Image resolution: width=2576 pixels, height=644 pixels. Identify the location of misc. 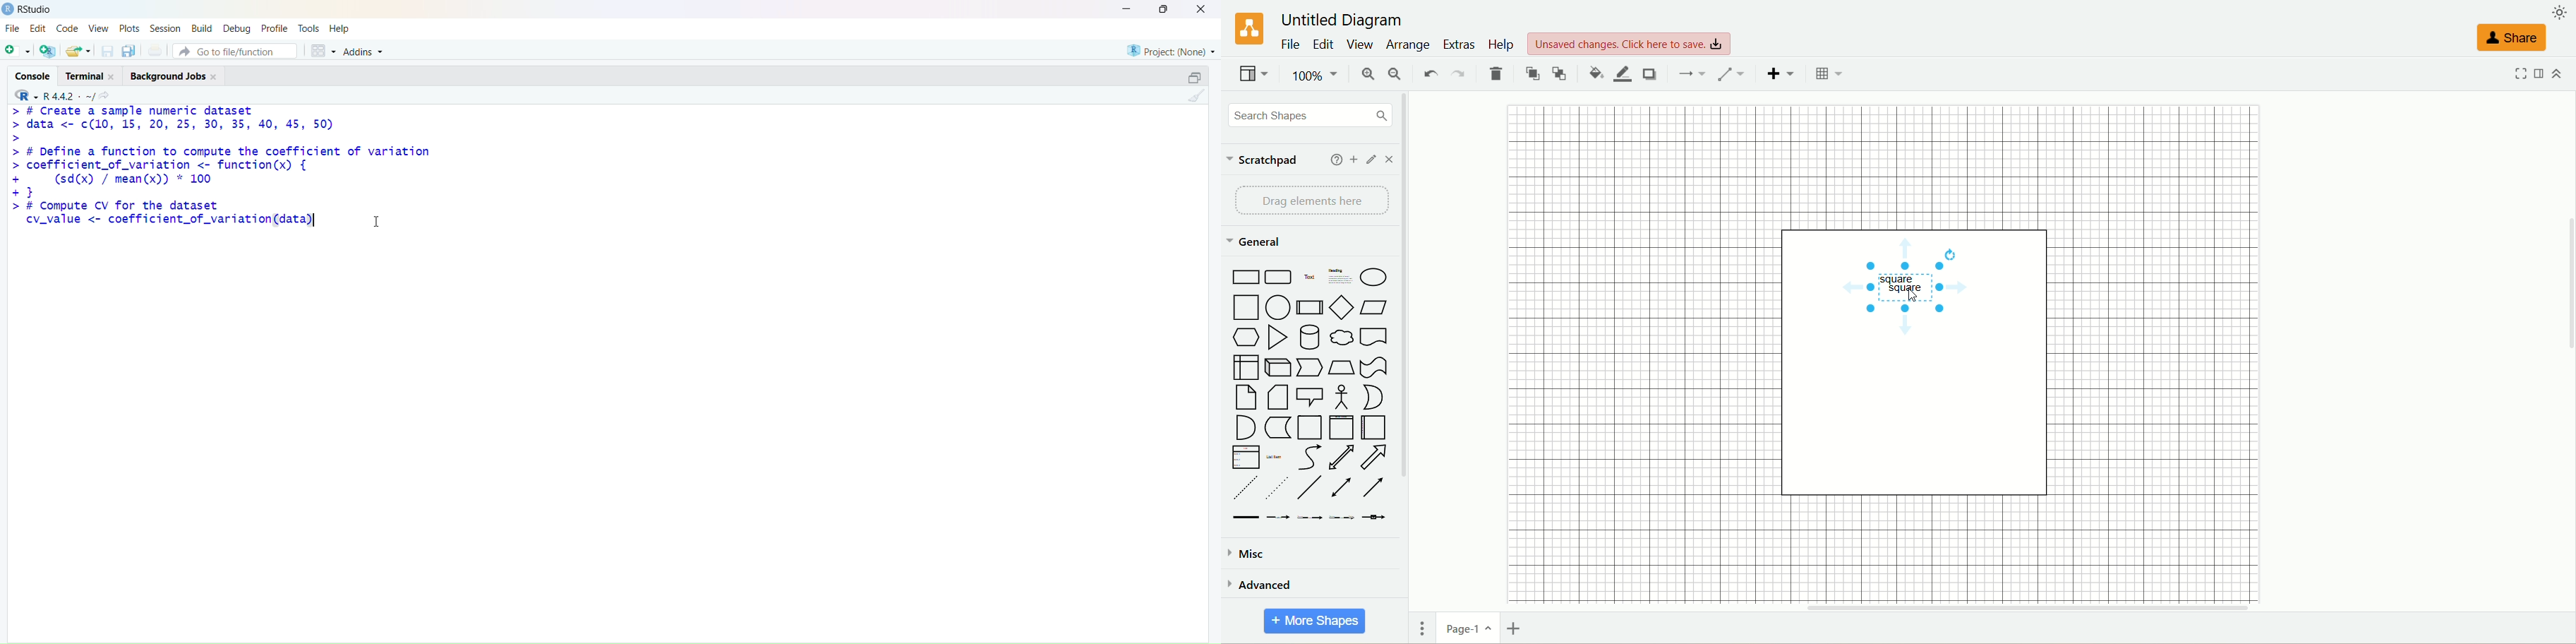
(1252, 551).